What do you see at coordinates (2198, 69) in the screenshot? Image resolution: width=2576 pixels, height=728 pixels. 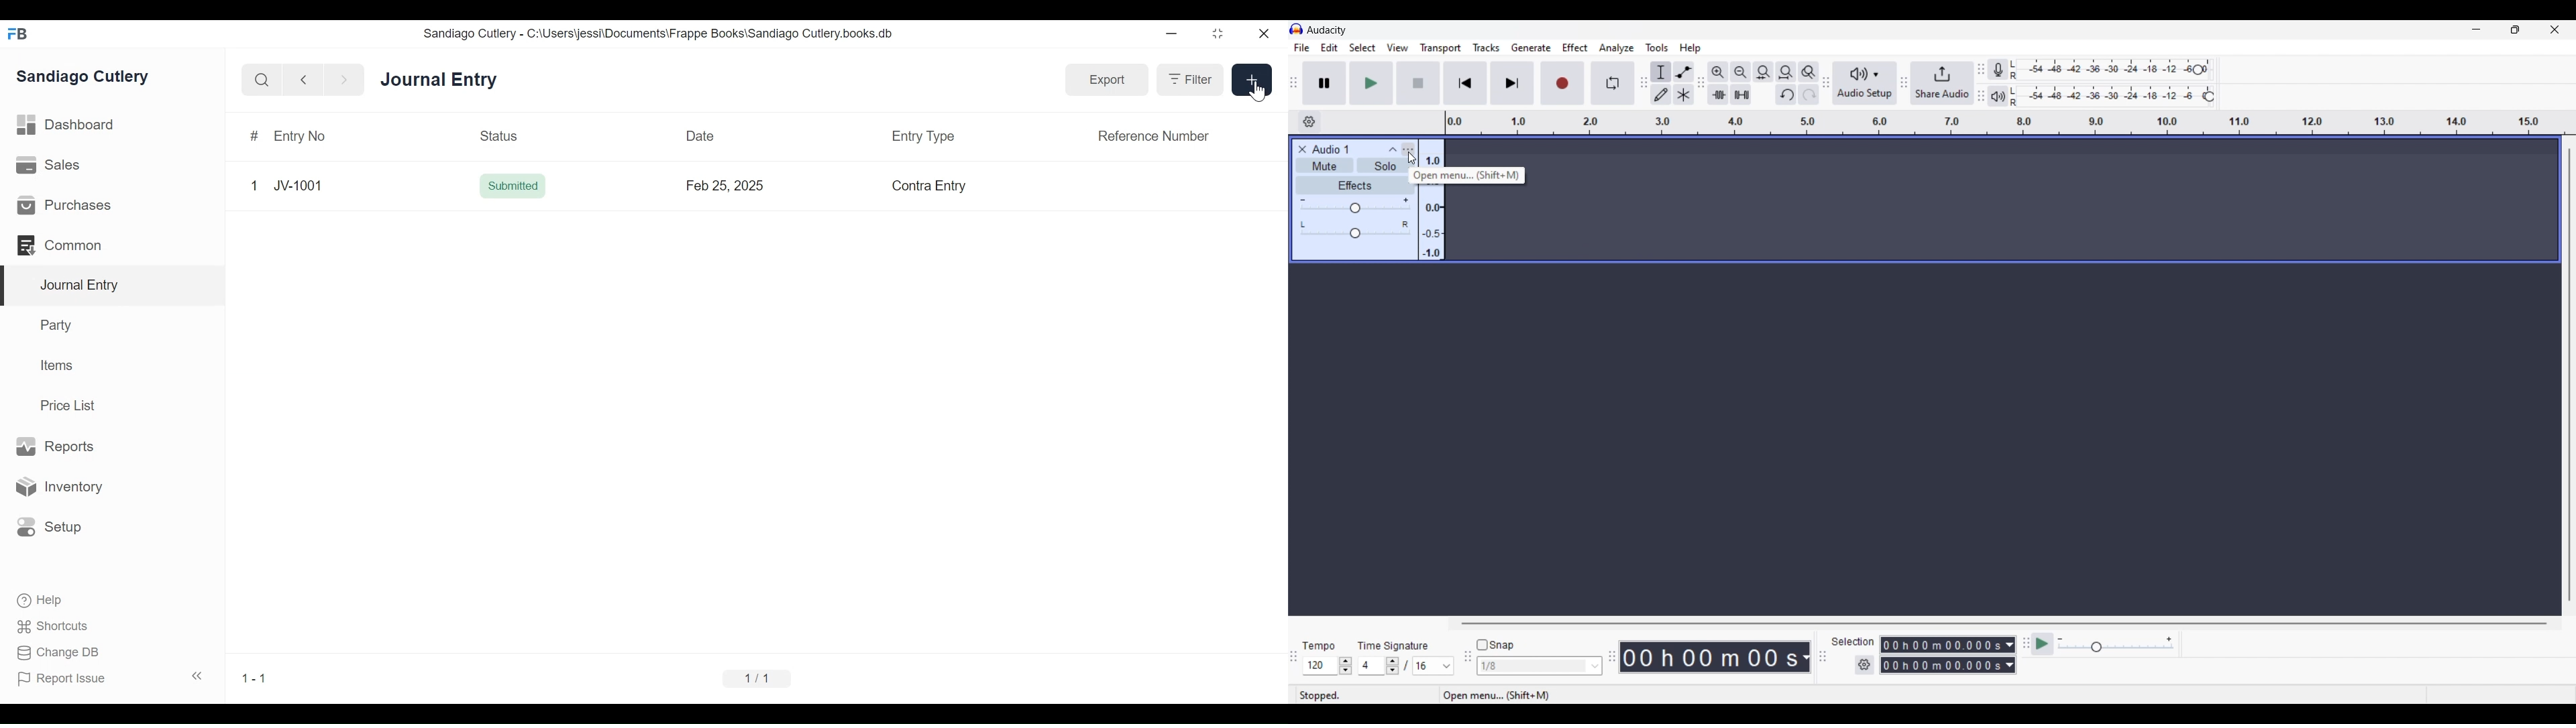 I see `Change recording level` at bounding box center [2198, 69].